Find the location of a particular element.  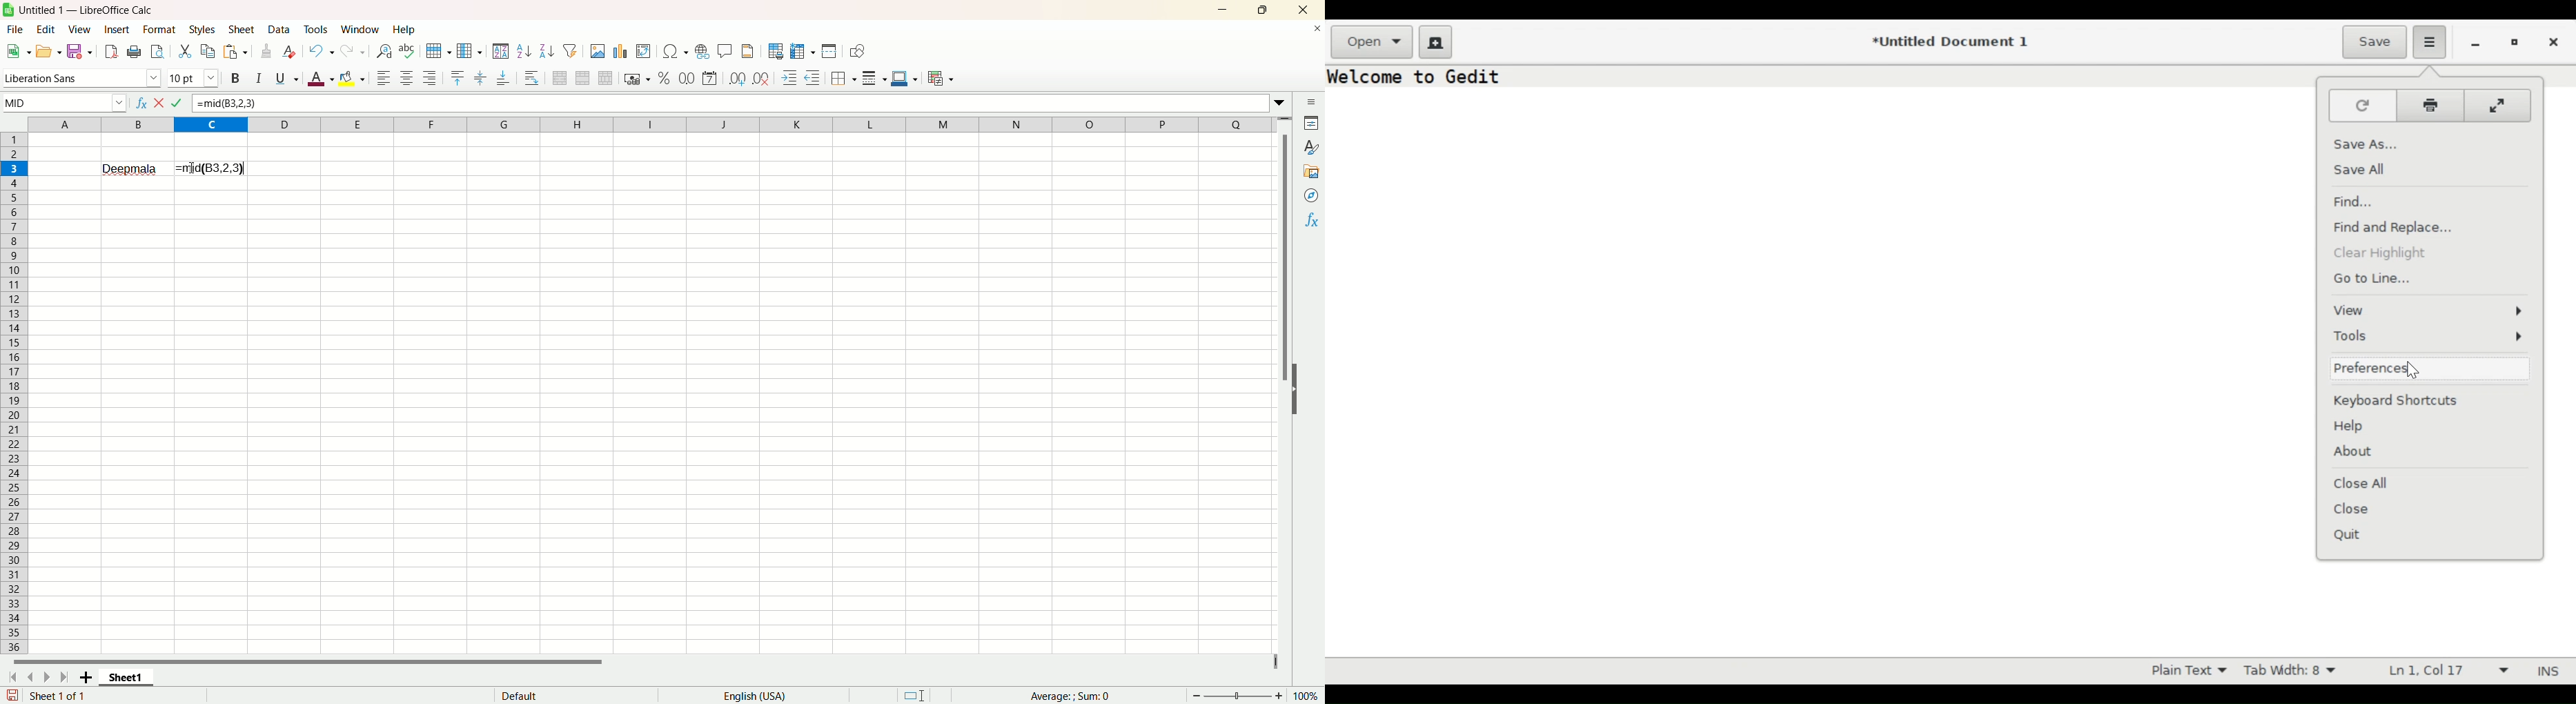

goto next sheet is located at coordinates (45, 678).